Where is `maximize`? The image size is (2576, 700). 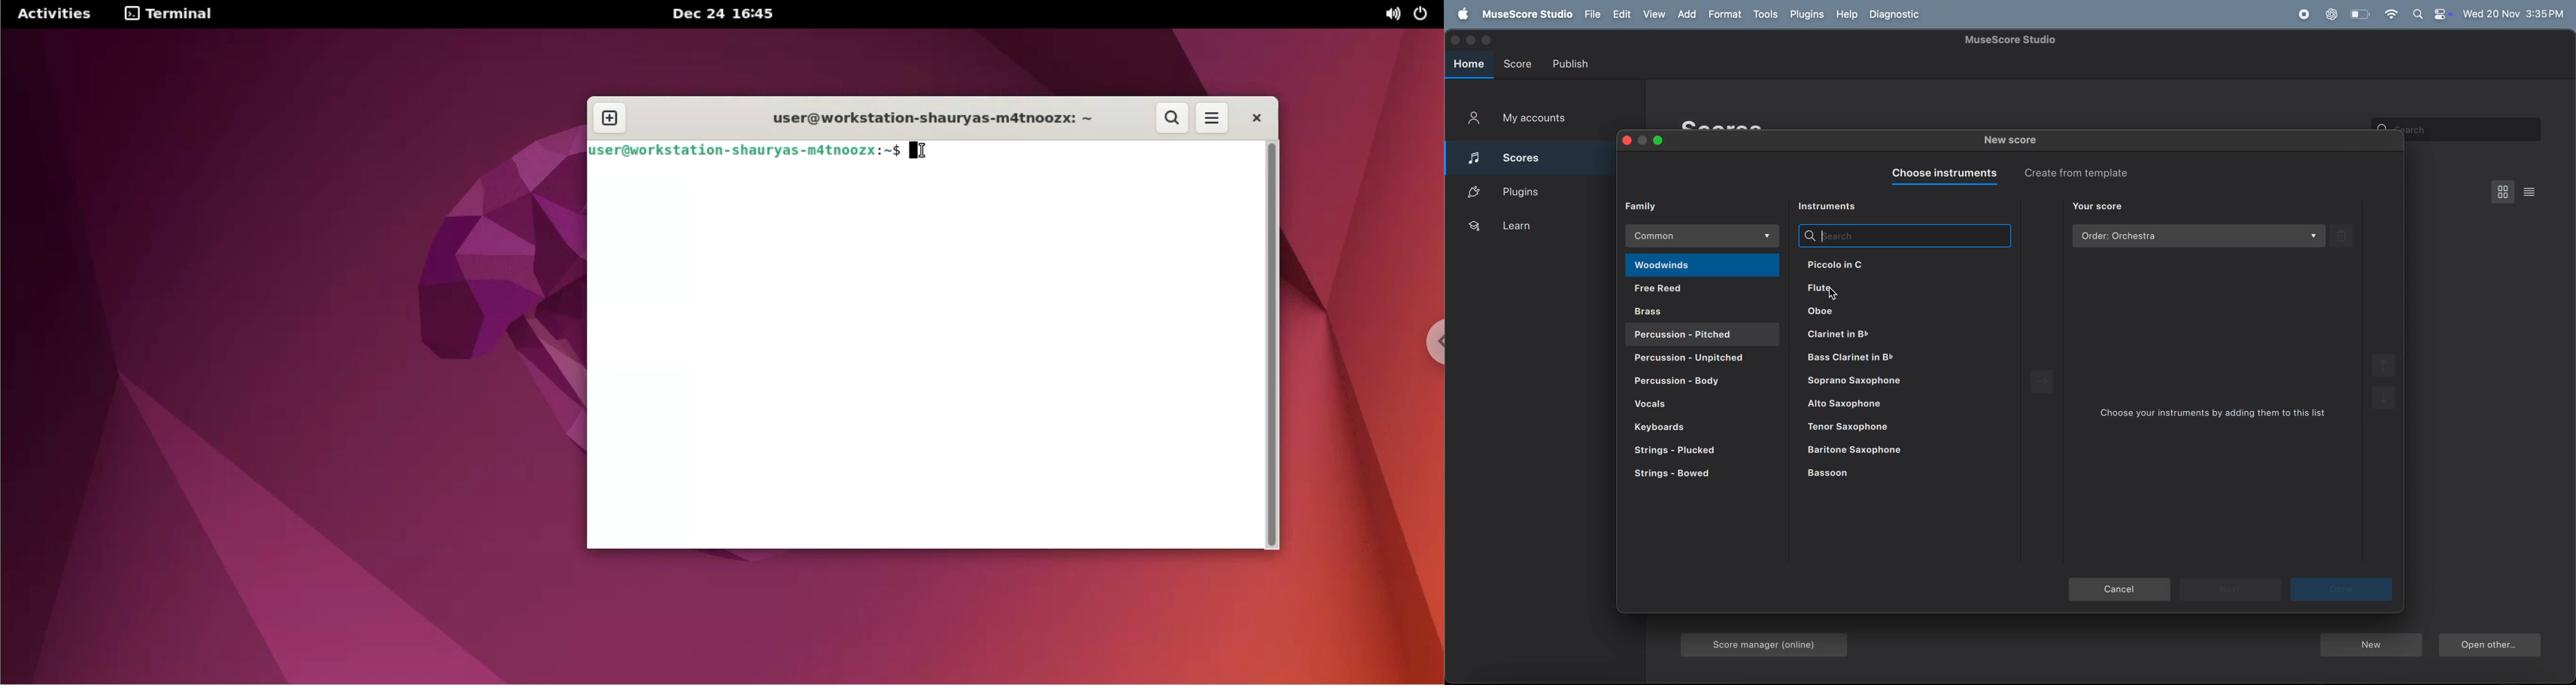 maximize is located at coordinates (1659, 141).